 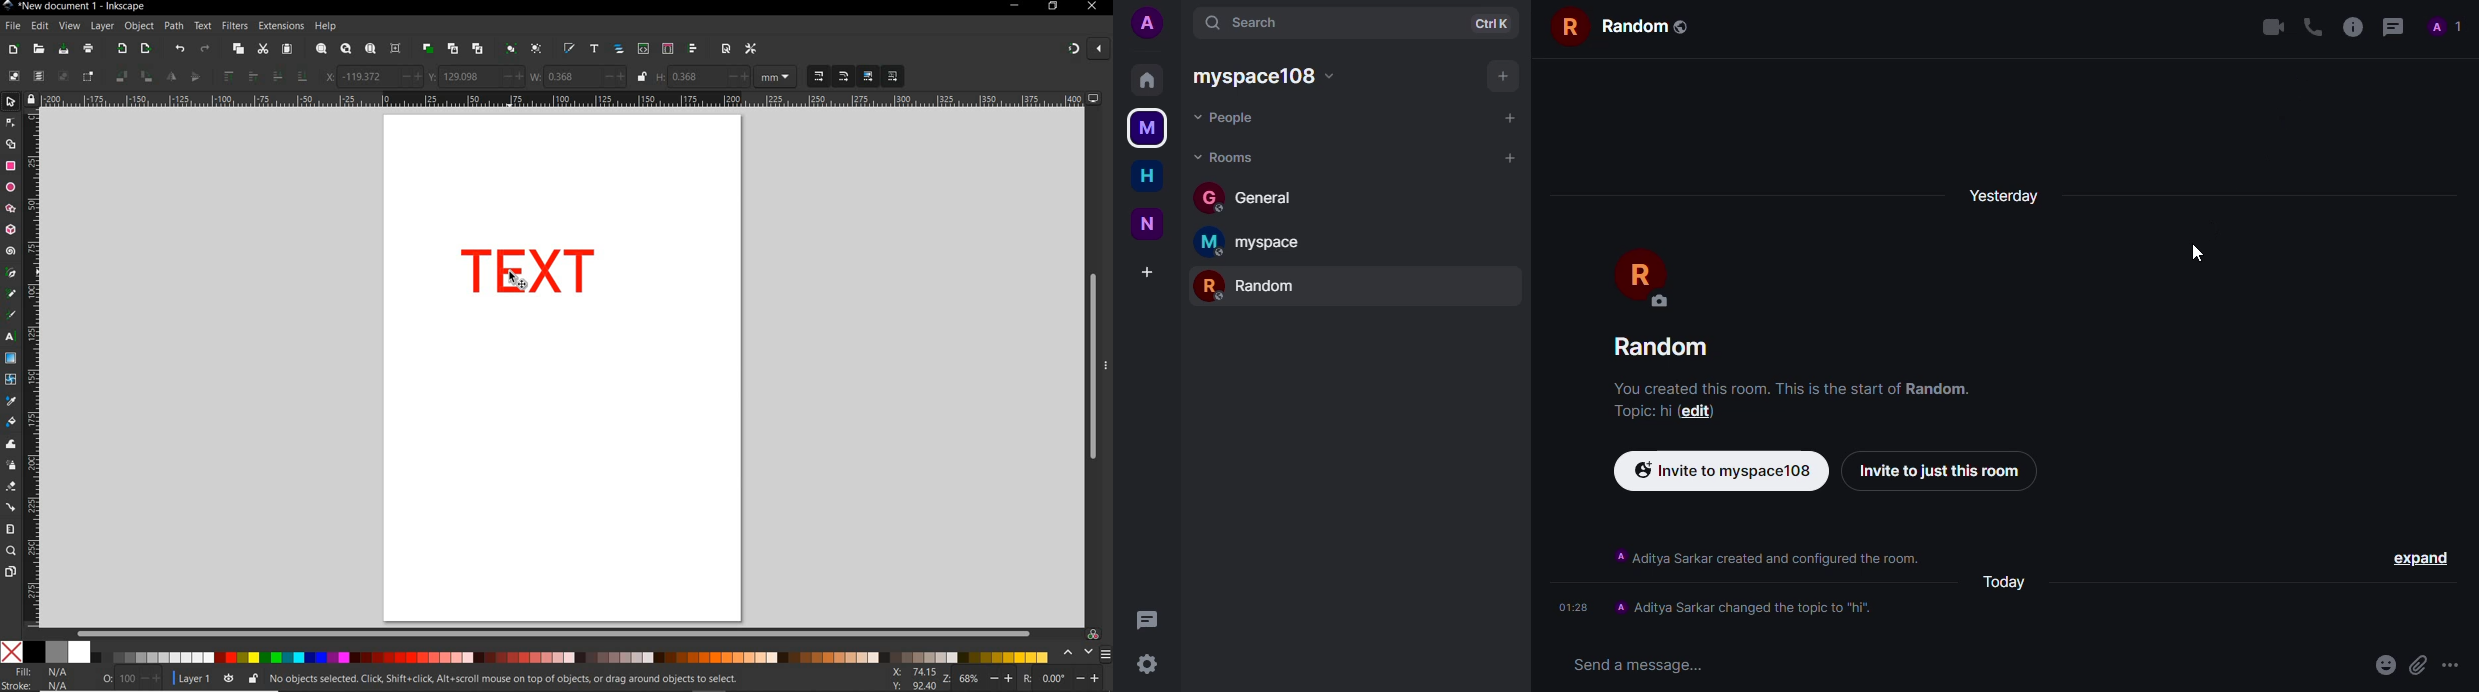 I want to click on SCROLLBAR, so click(x=1088, y=365).